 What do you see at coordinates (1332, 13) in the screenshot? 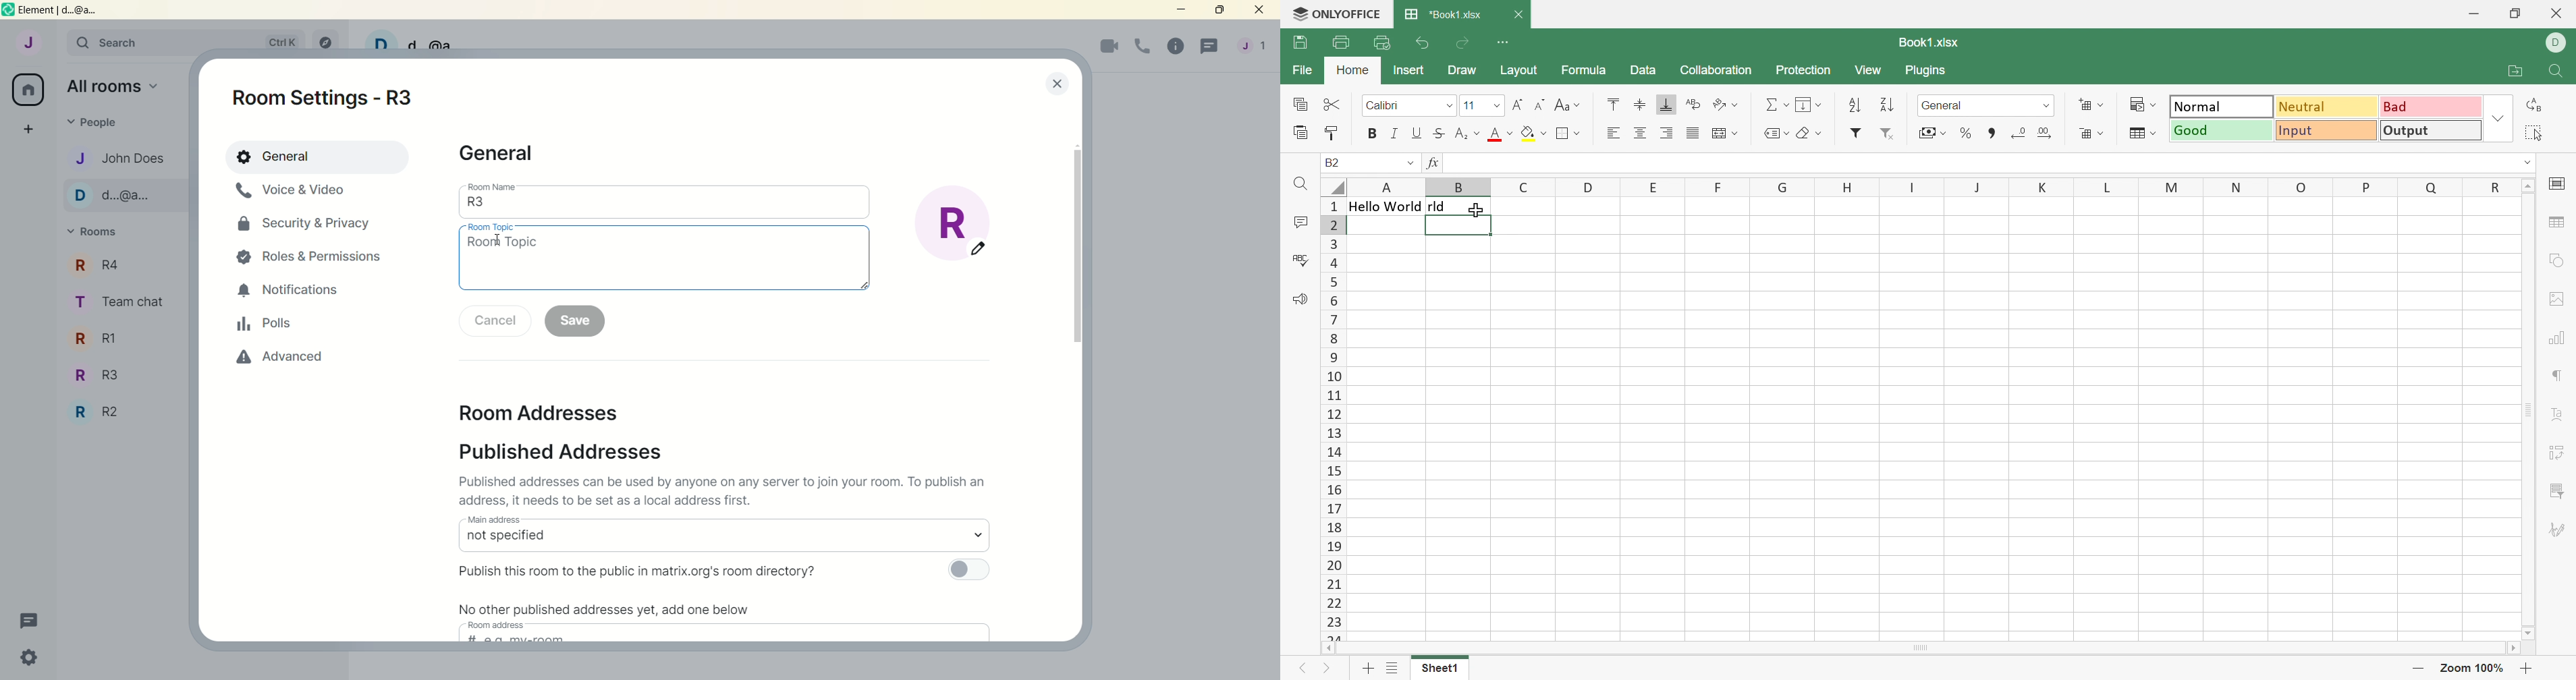
I see `ONLYOFFICE` at bounding box center [1332, 13].